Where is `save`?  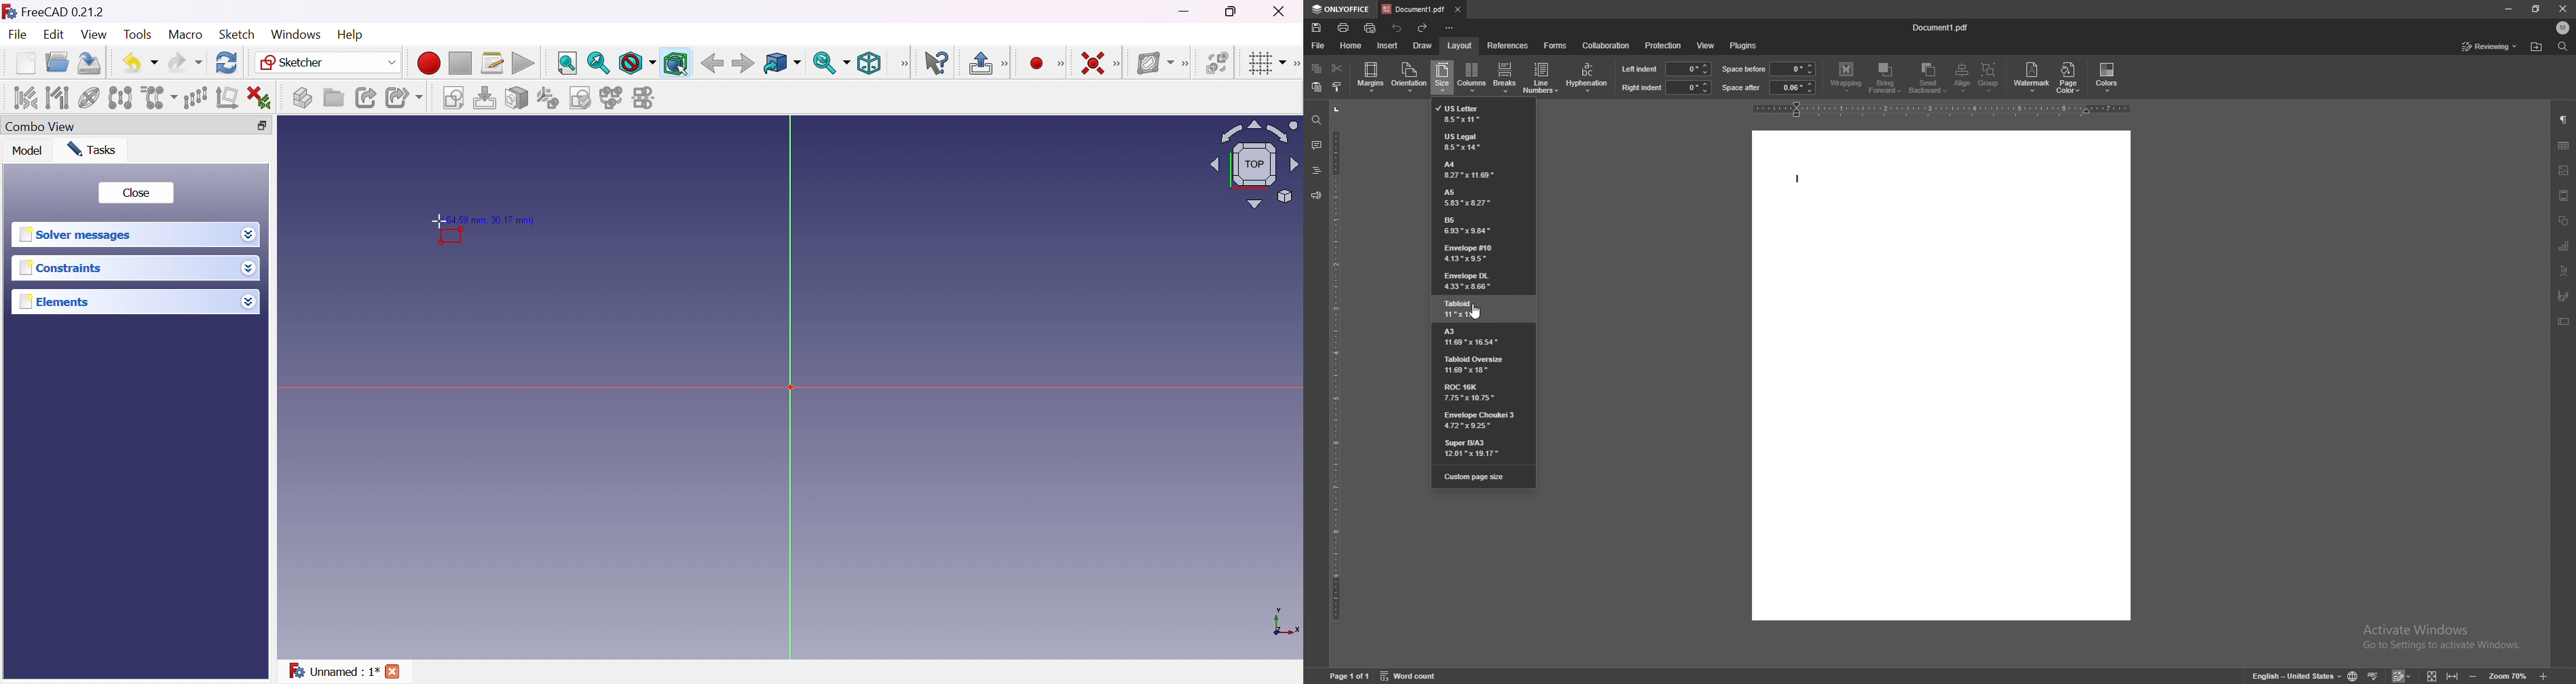
save is located at coordinates (1317, 27).